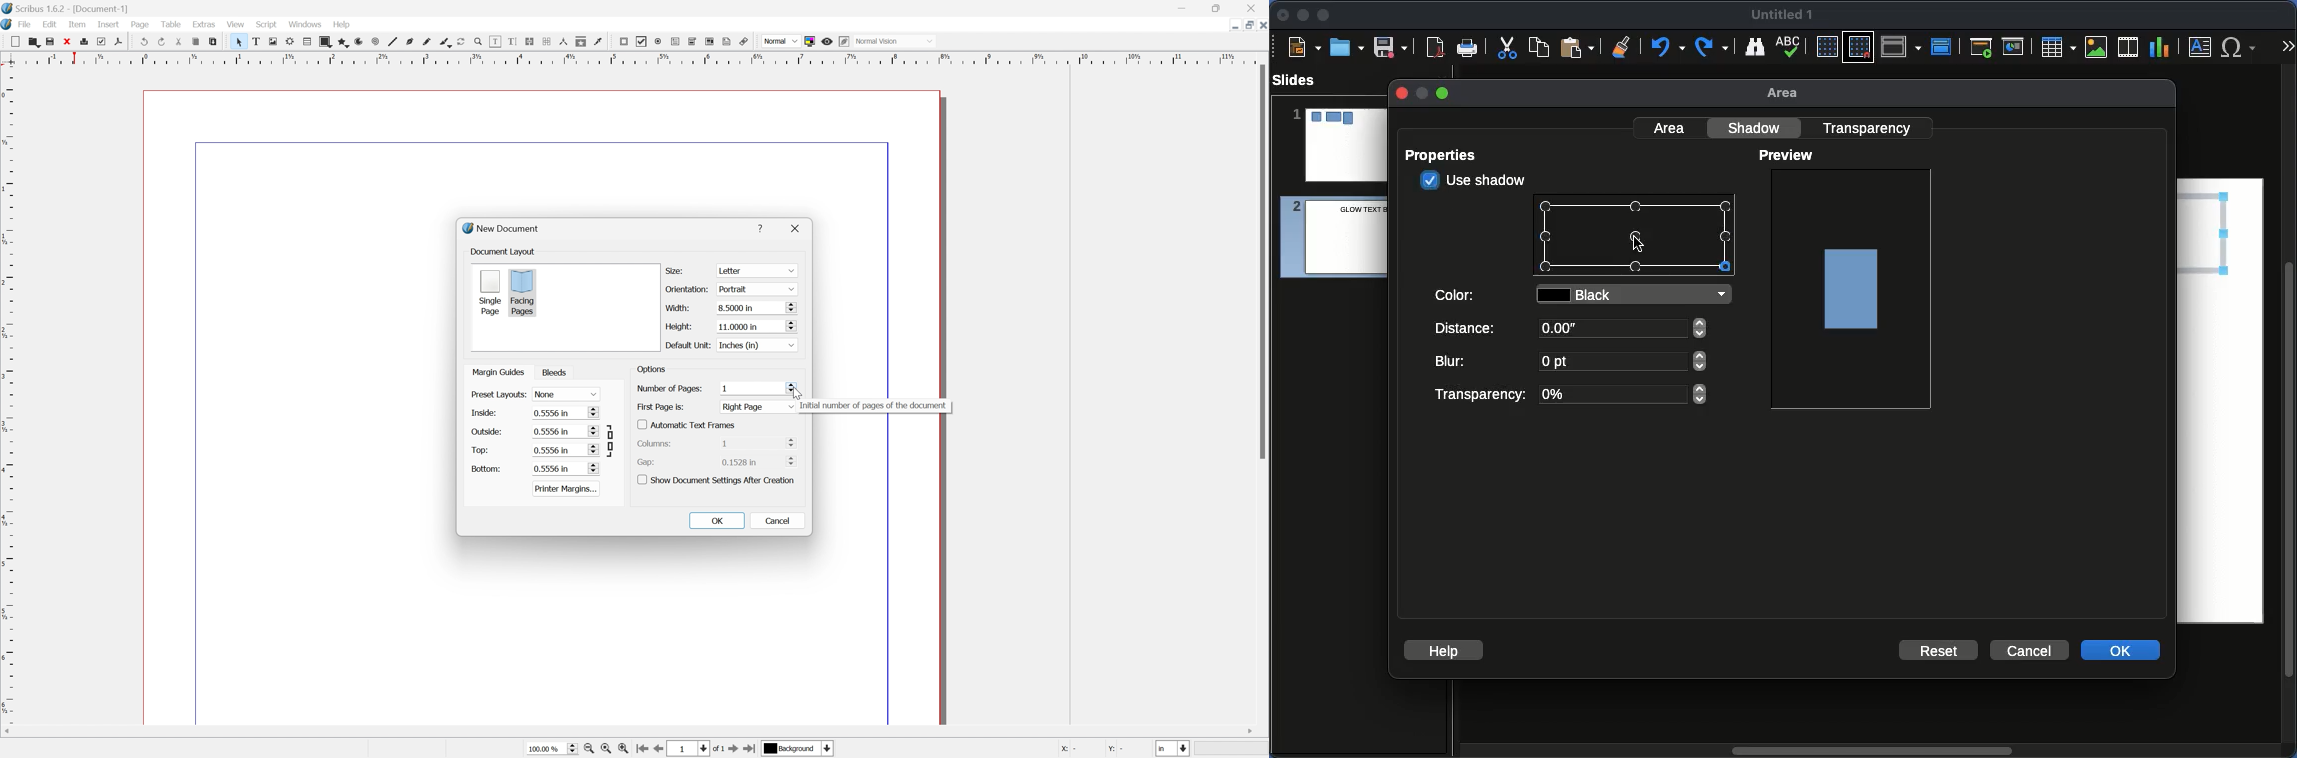  I want to click on initial number of pages of the document, so click(873, 407).